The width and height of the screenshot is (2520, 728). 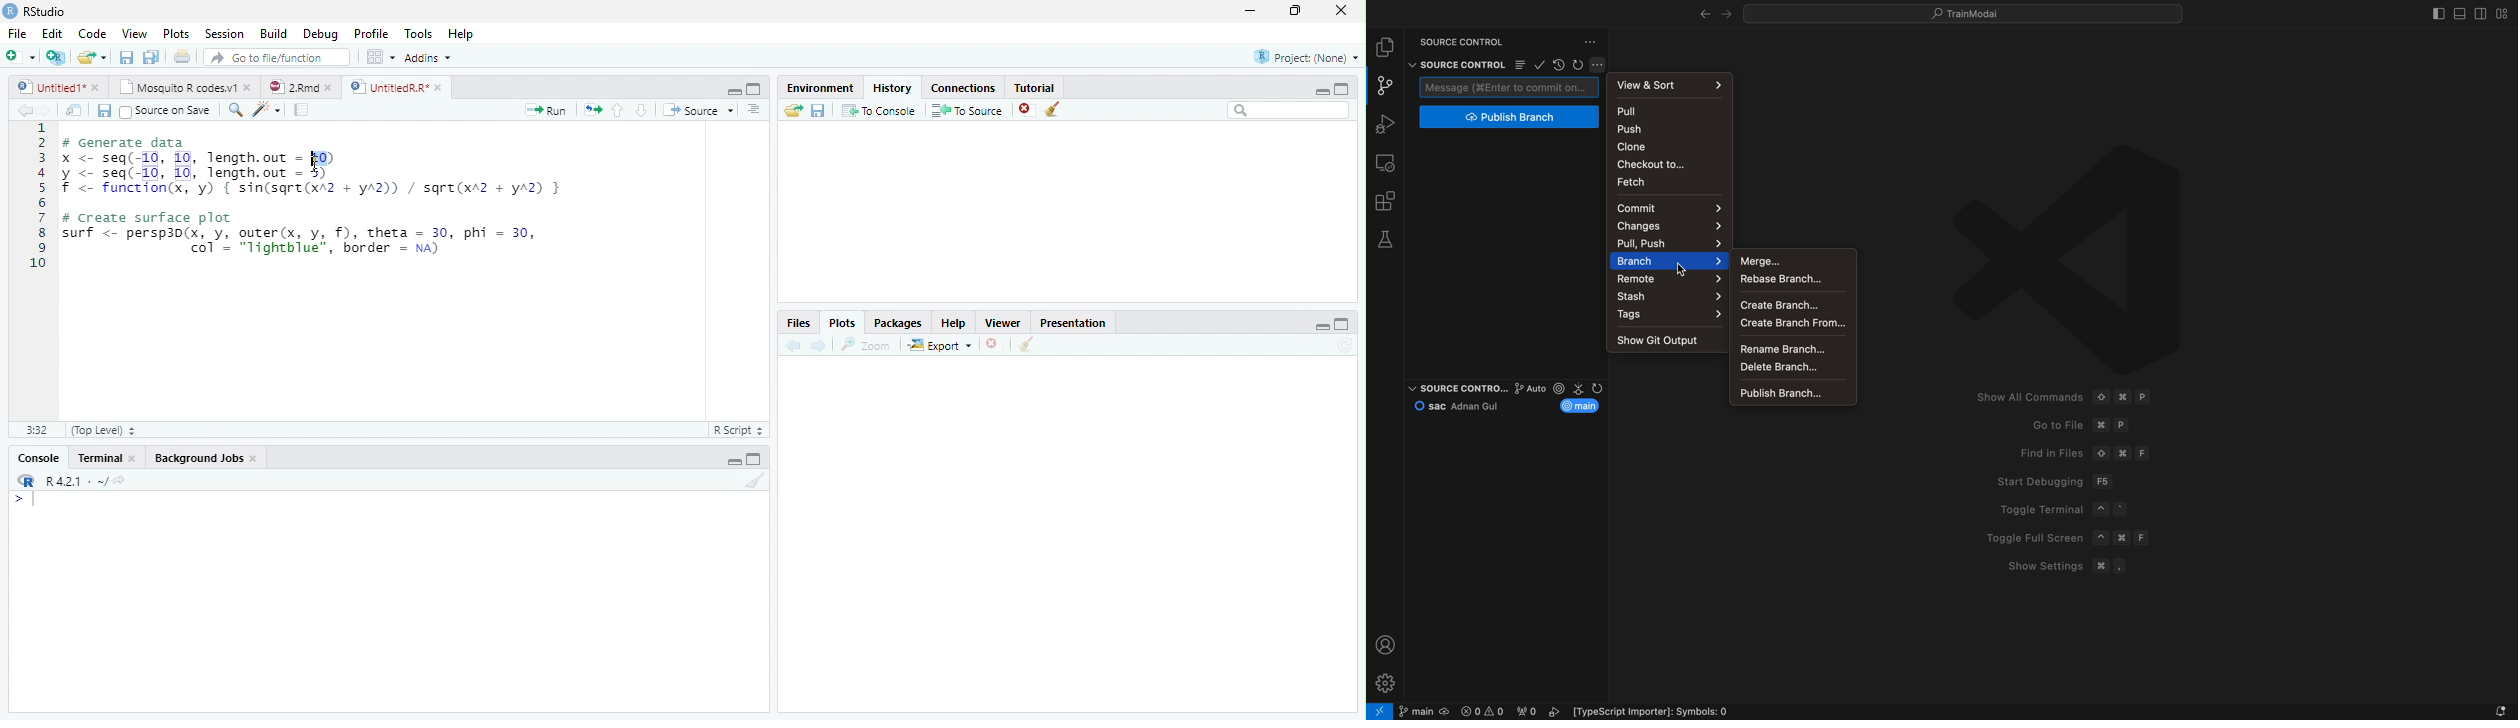 What do you see at coordinates (1250, 10) in the screenshot?
I see `minimize` at bounding box center [1250, 10].